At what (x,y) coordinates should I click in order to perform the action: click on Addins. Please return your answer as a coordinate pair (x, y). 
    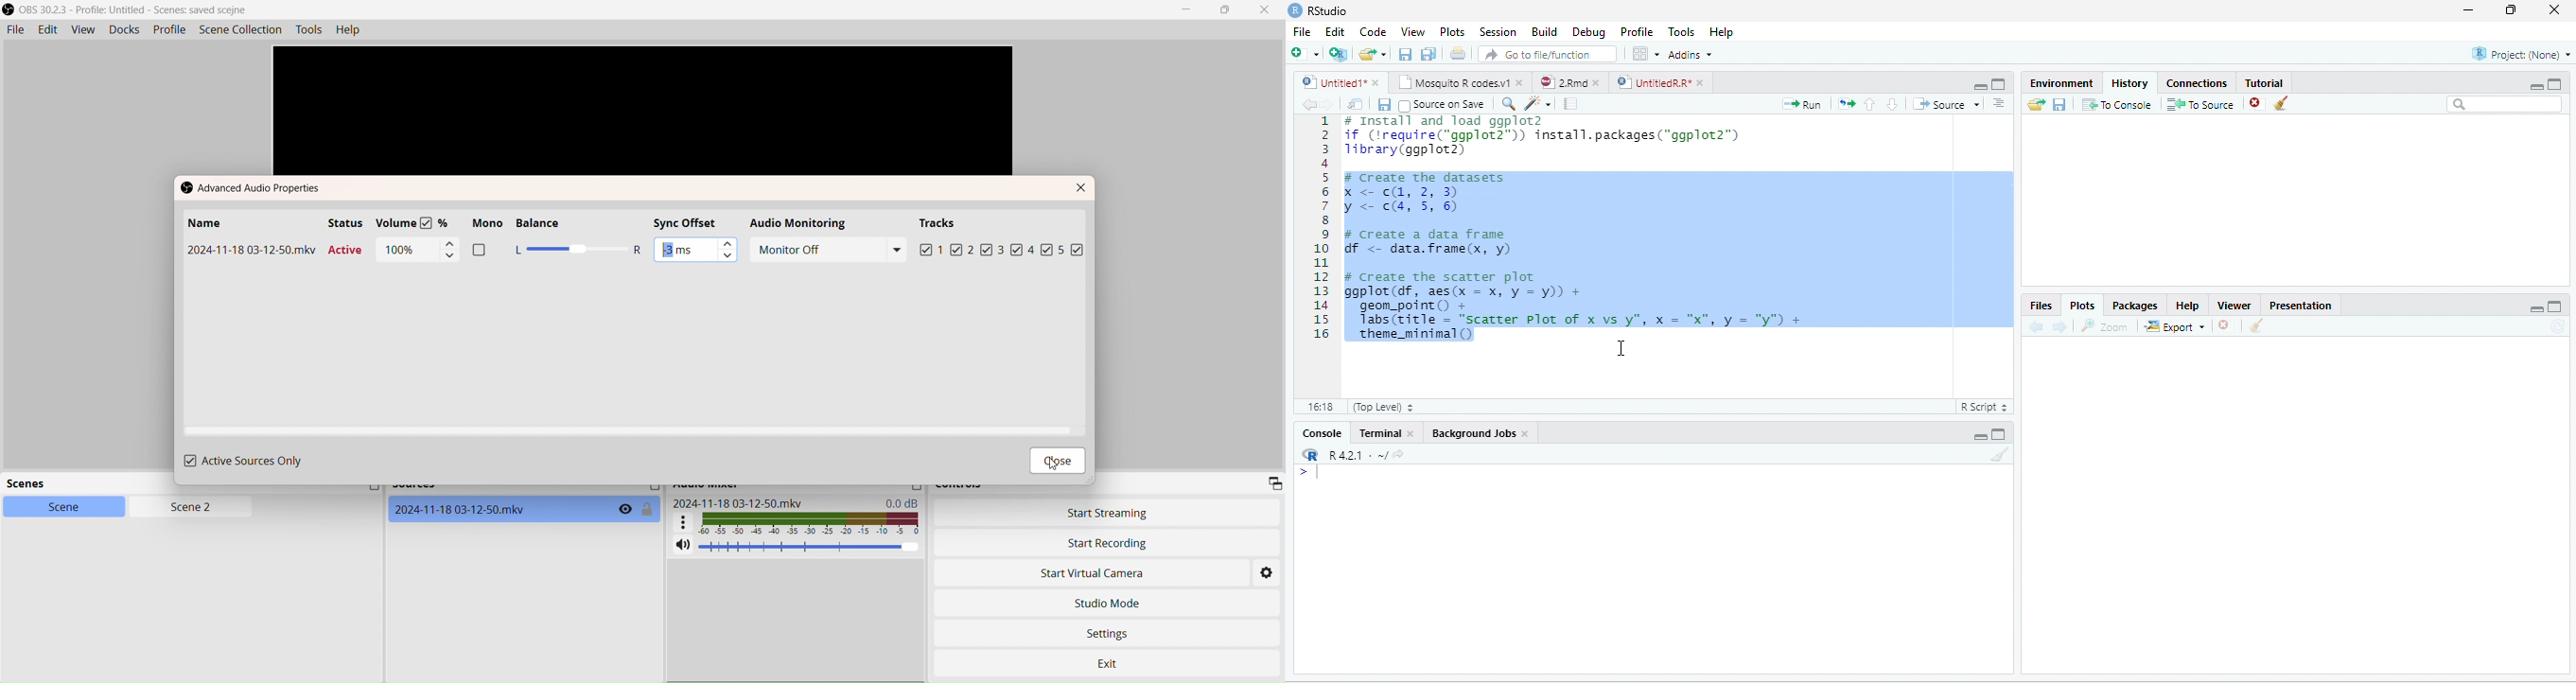
    Looking at the image, I should click on (1689, 54).